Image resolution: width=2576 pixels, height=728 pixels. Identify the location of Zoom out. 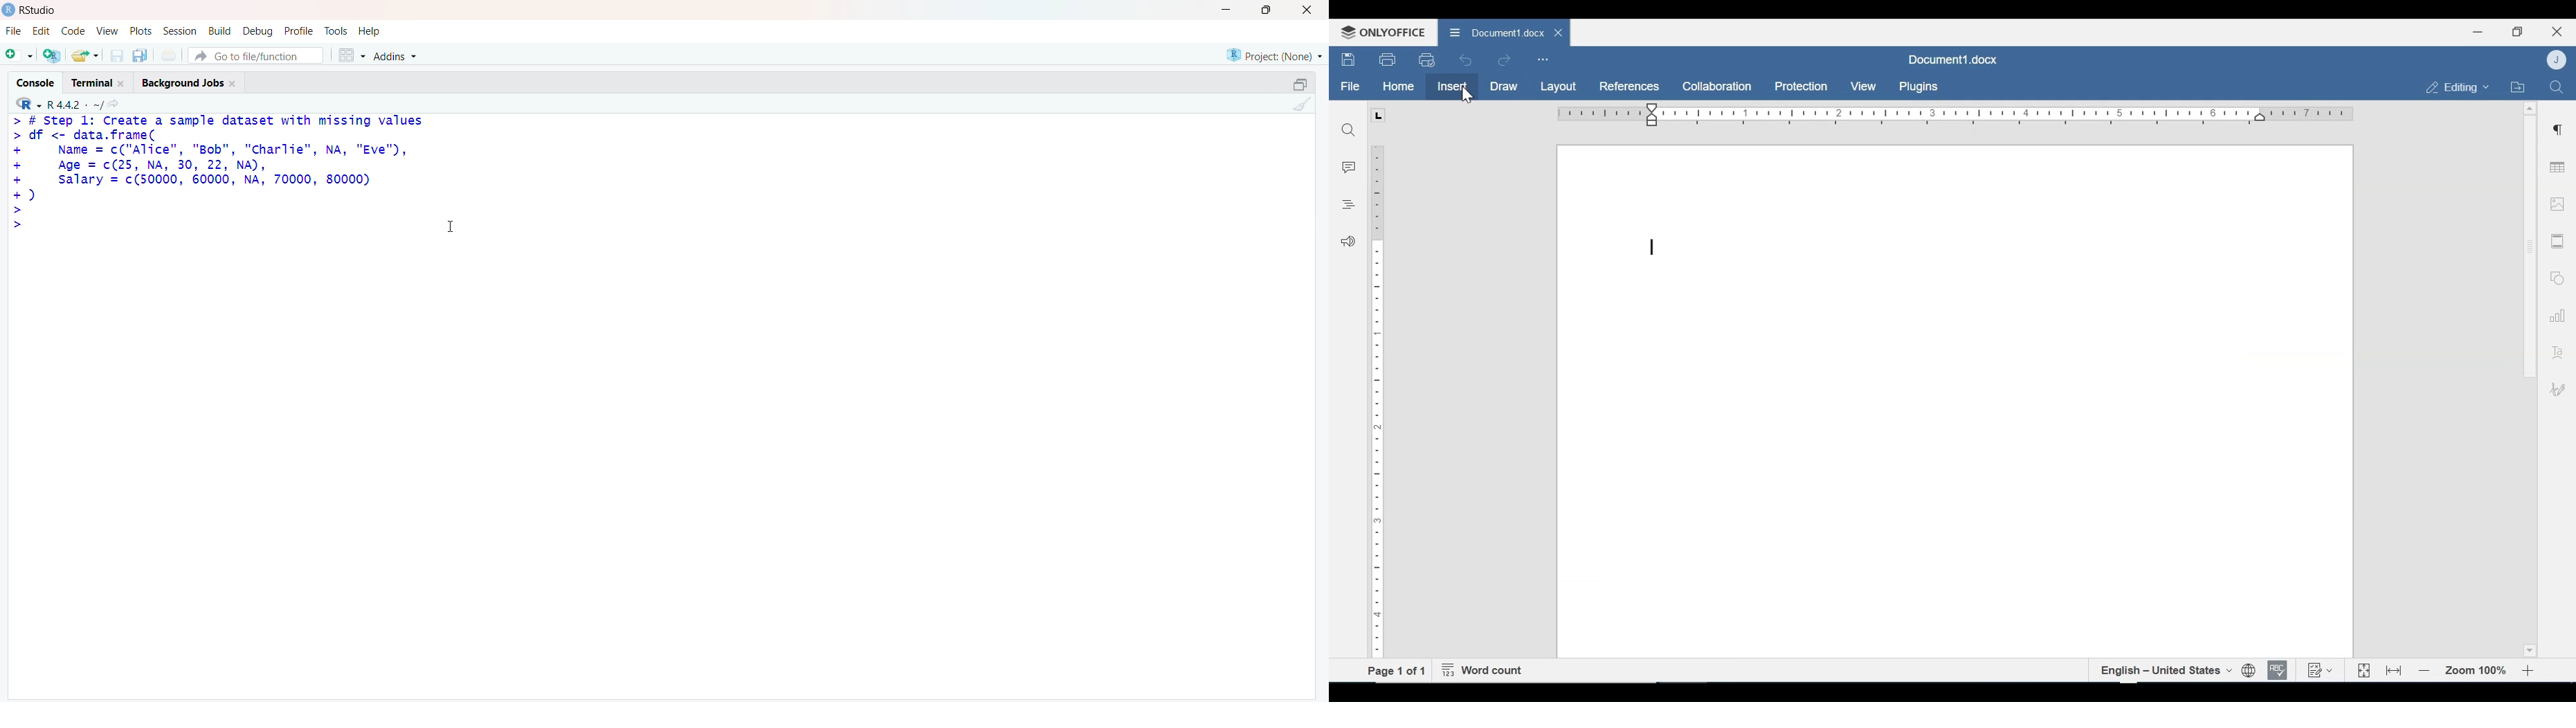
(2425, 671).